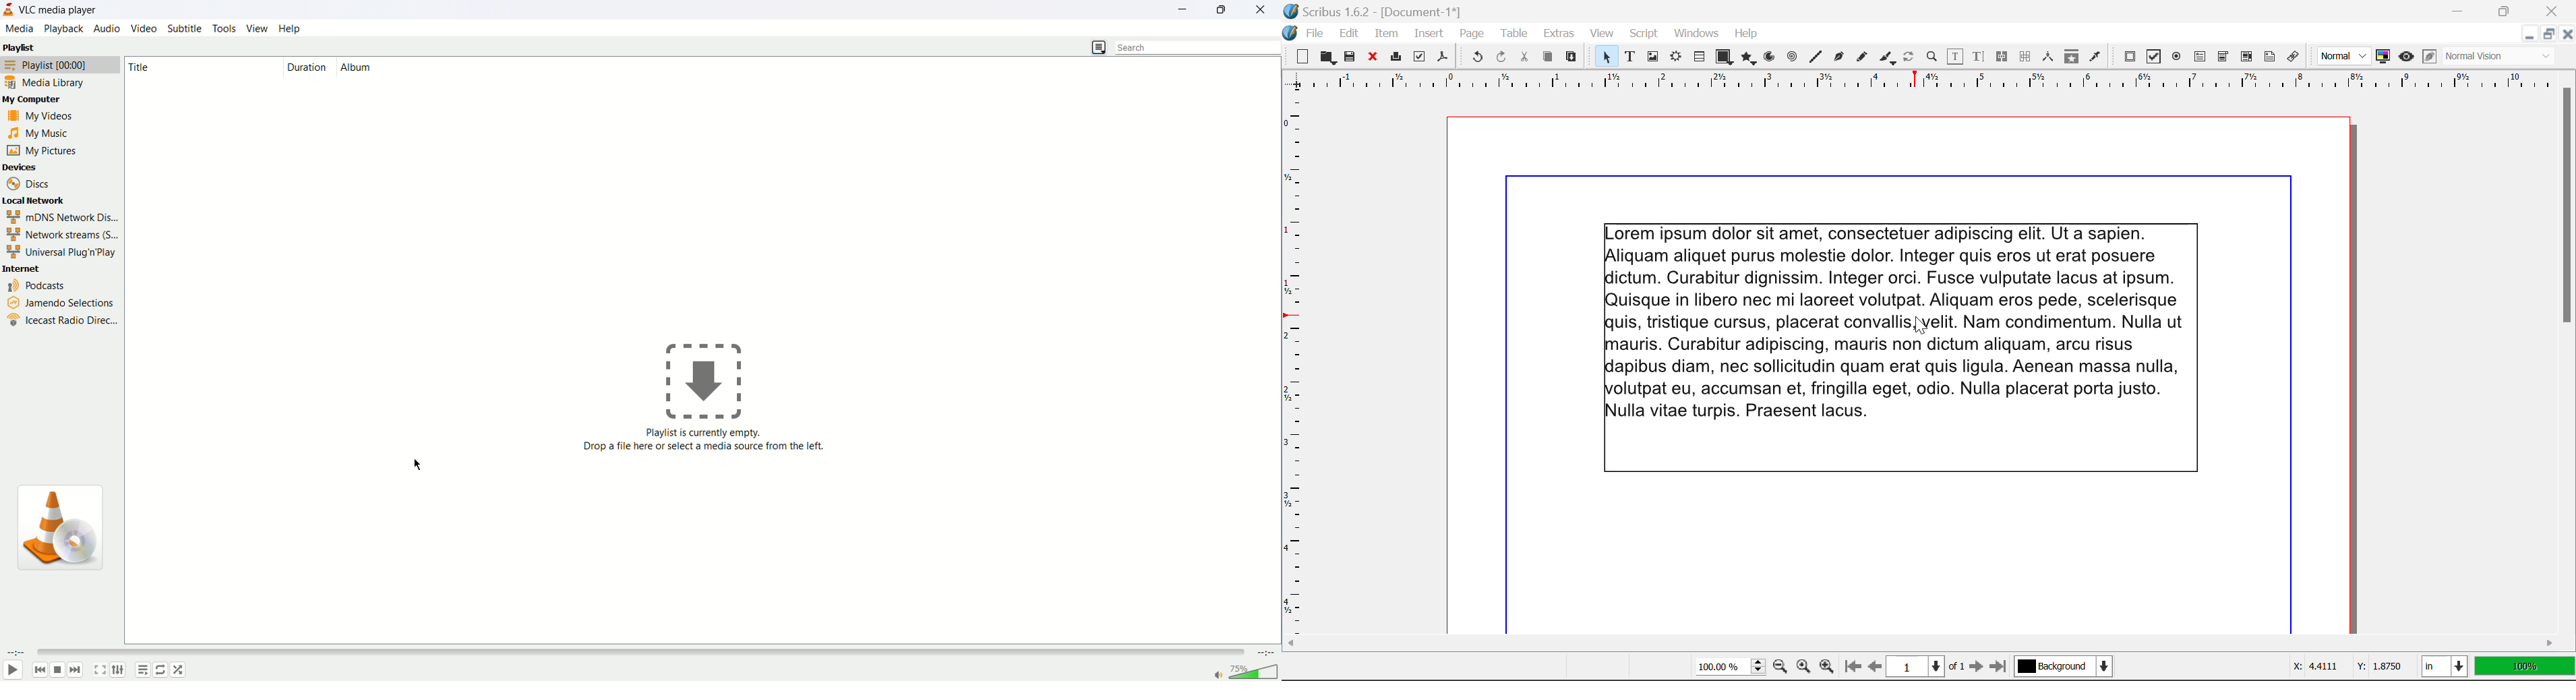  Describe the element at coordinates (1731, 668) in the screenshot. I see `Zoom 100%` at that location.